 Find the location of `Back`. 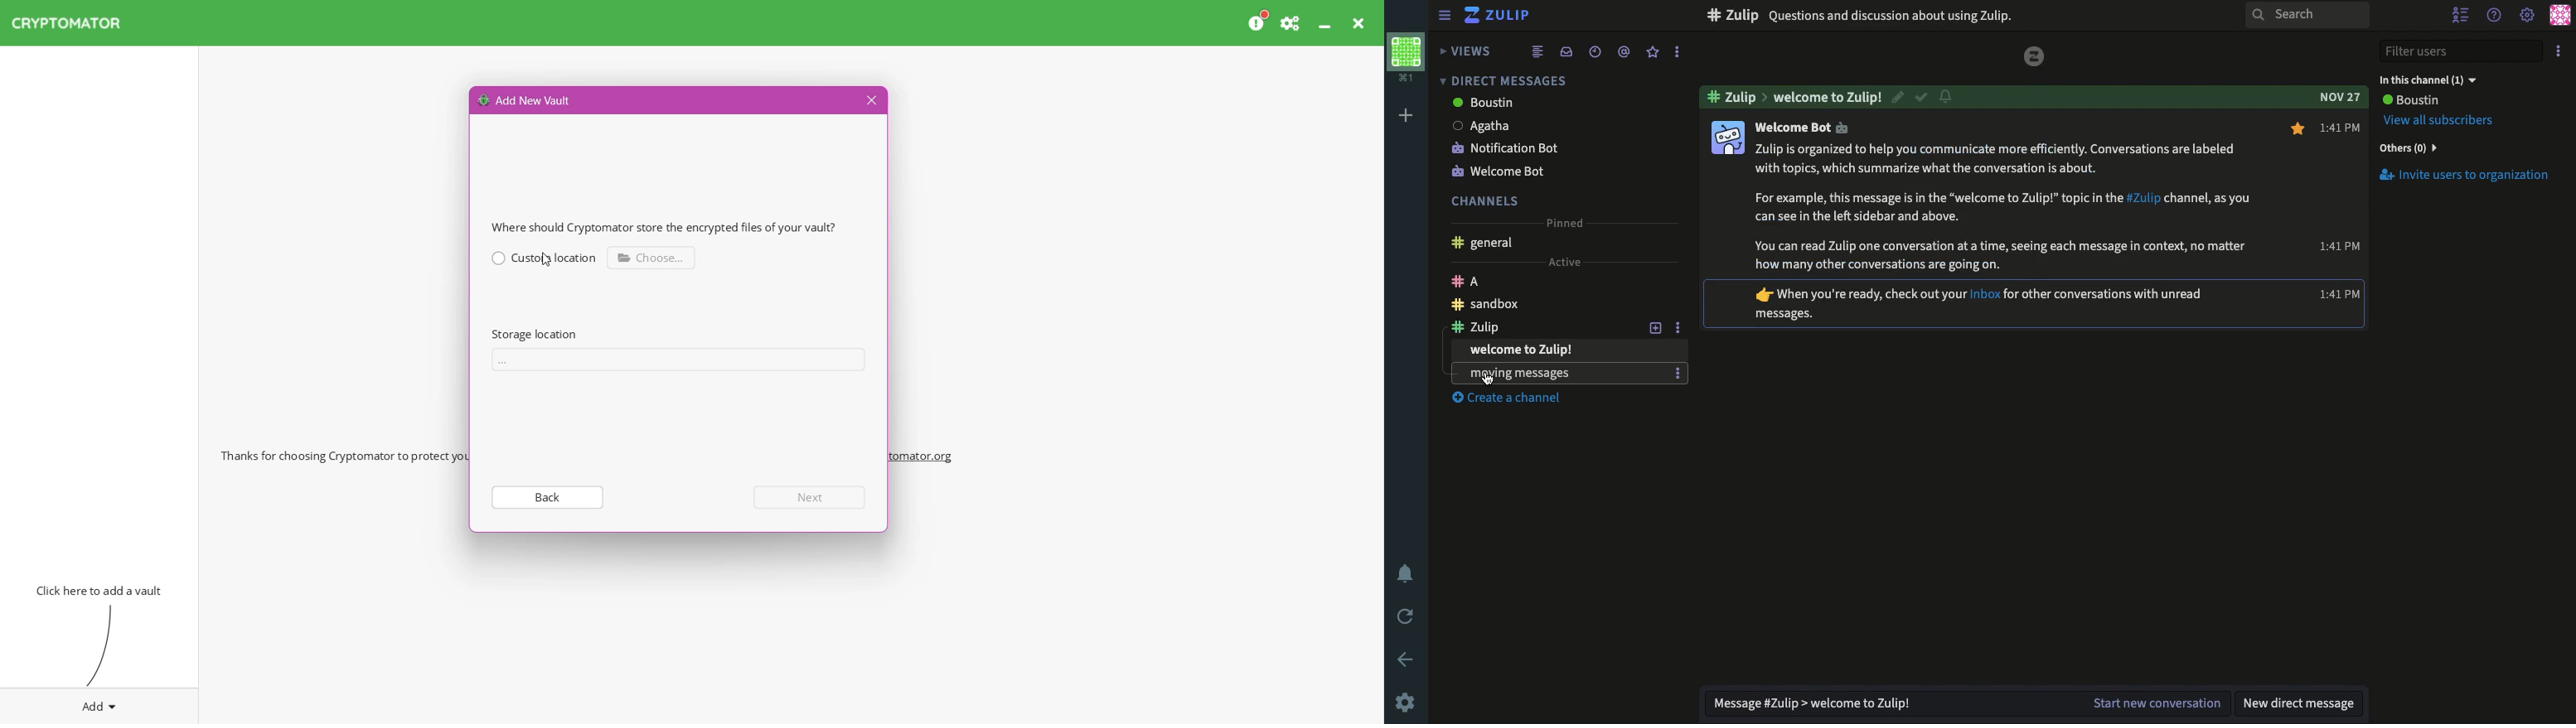

Back is located at coordinates (546, 496).